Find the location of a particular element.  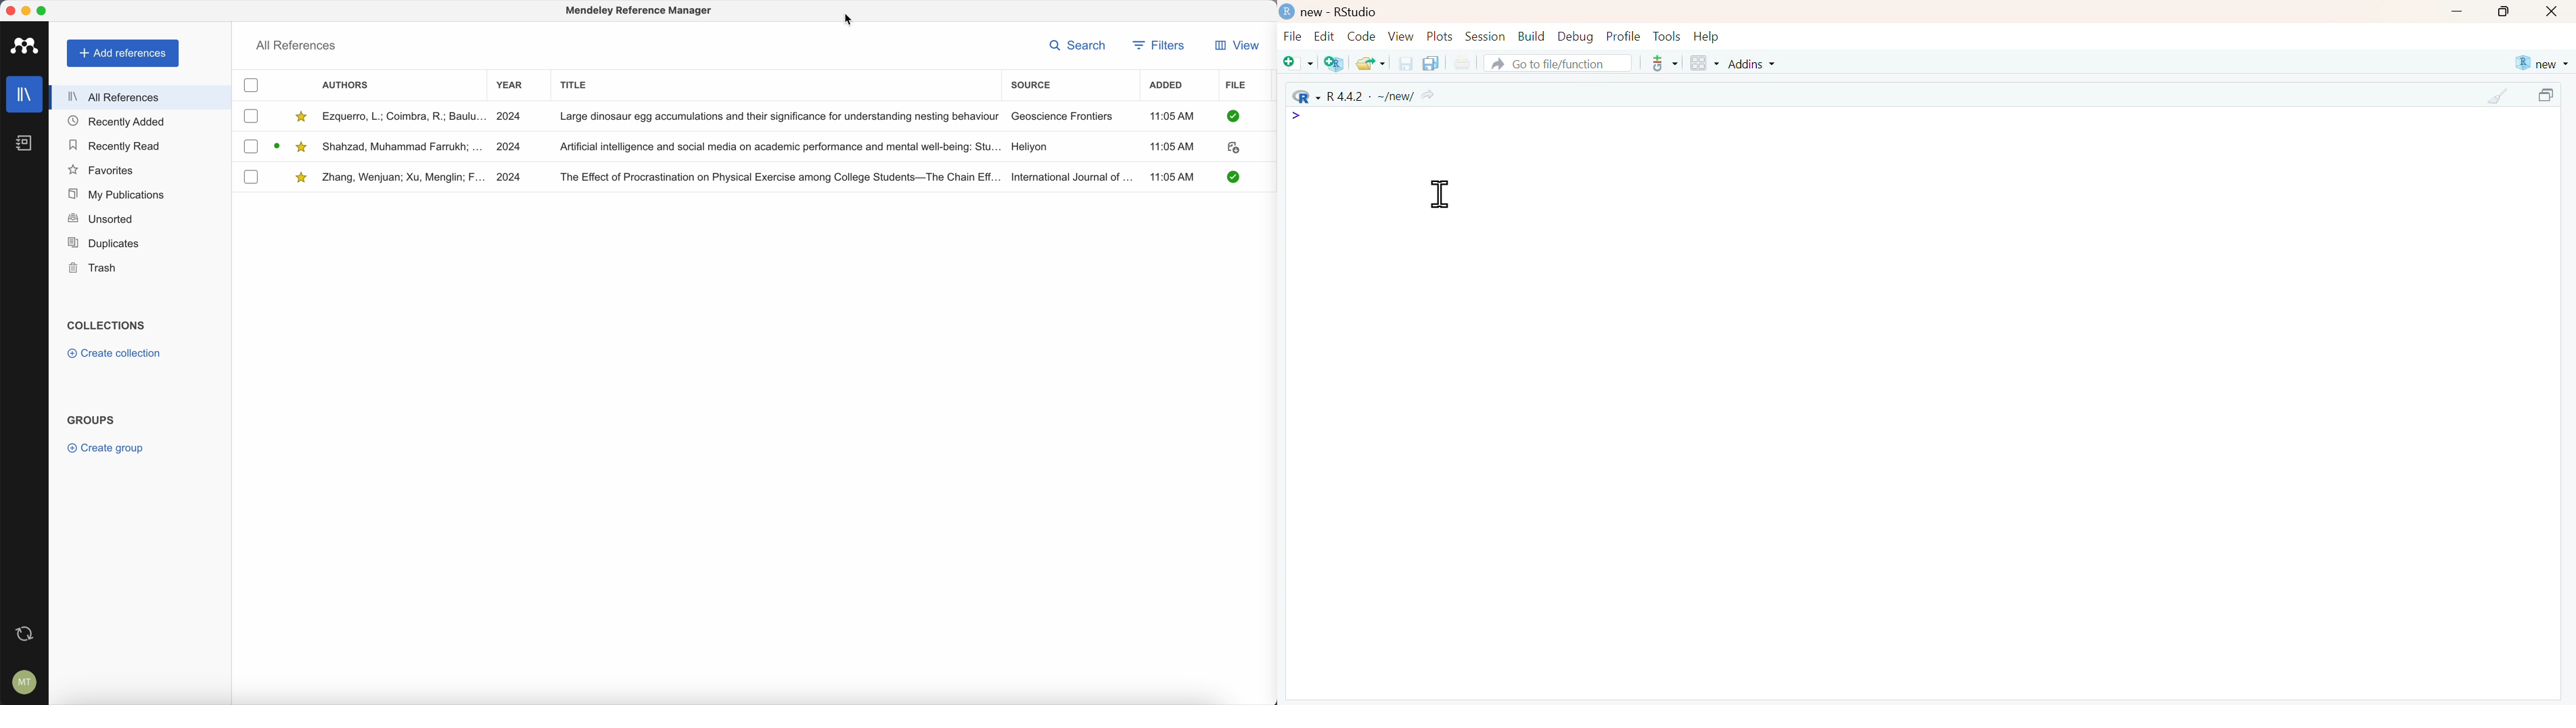

add references is located at coordinates (123, 53).